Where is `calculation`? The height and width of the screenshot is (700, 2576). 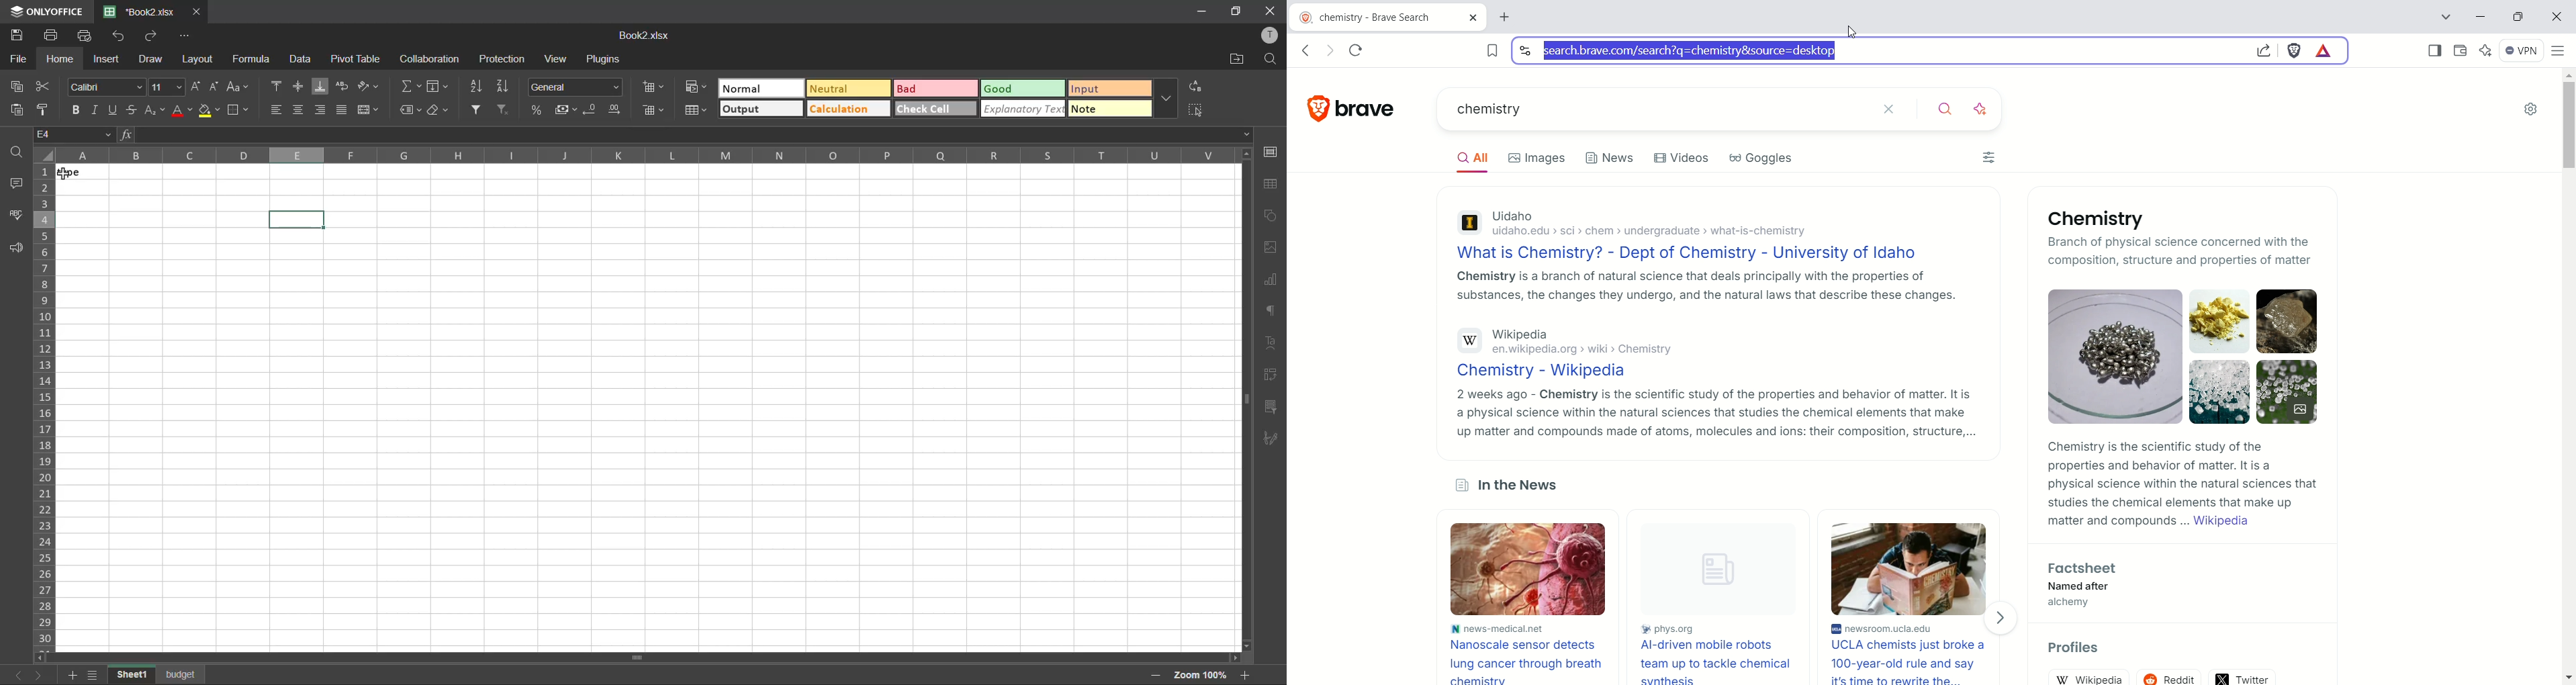
calculation is located at coordinates (846, 109).